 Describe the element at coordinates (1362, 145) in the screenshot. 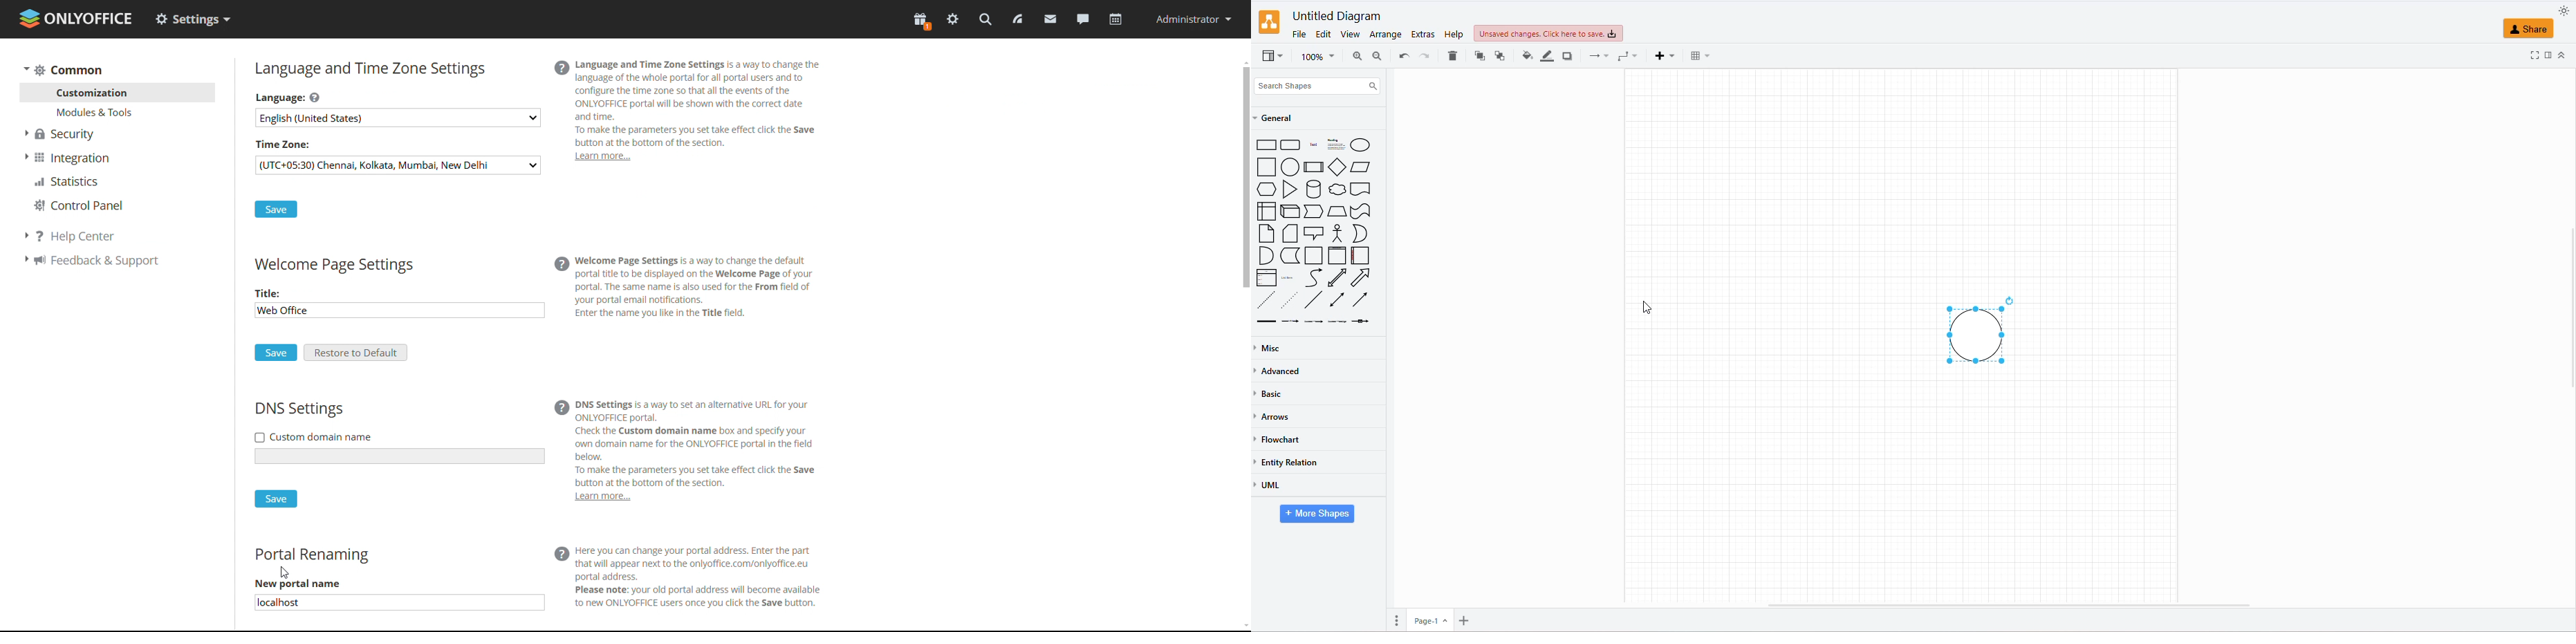

I see `CIRCLE` at that location.